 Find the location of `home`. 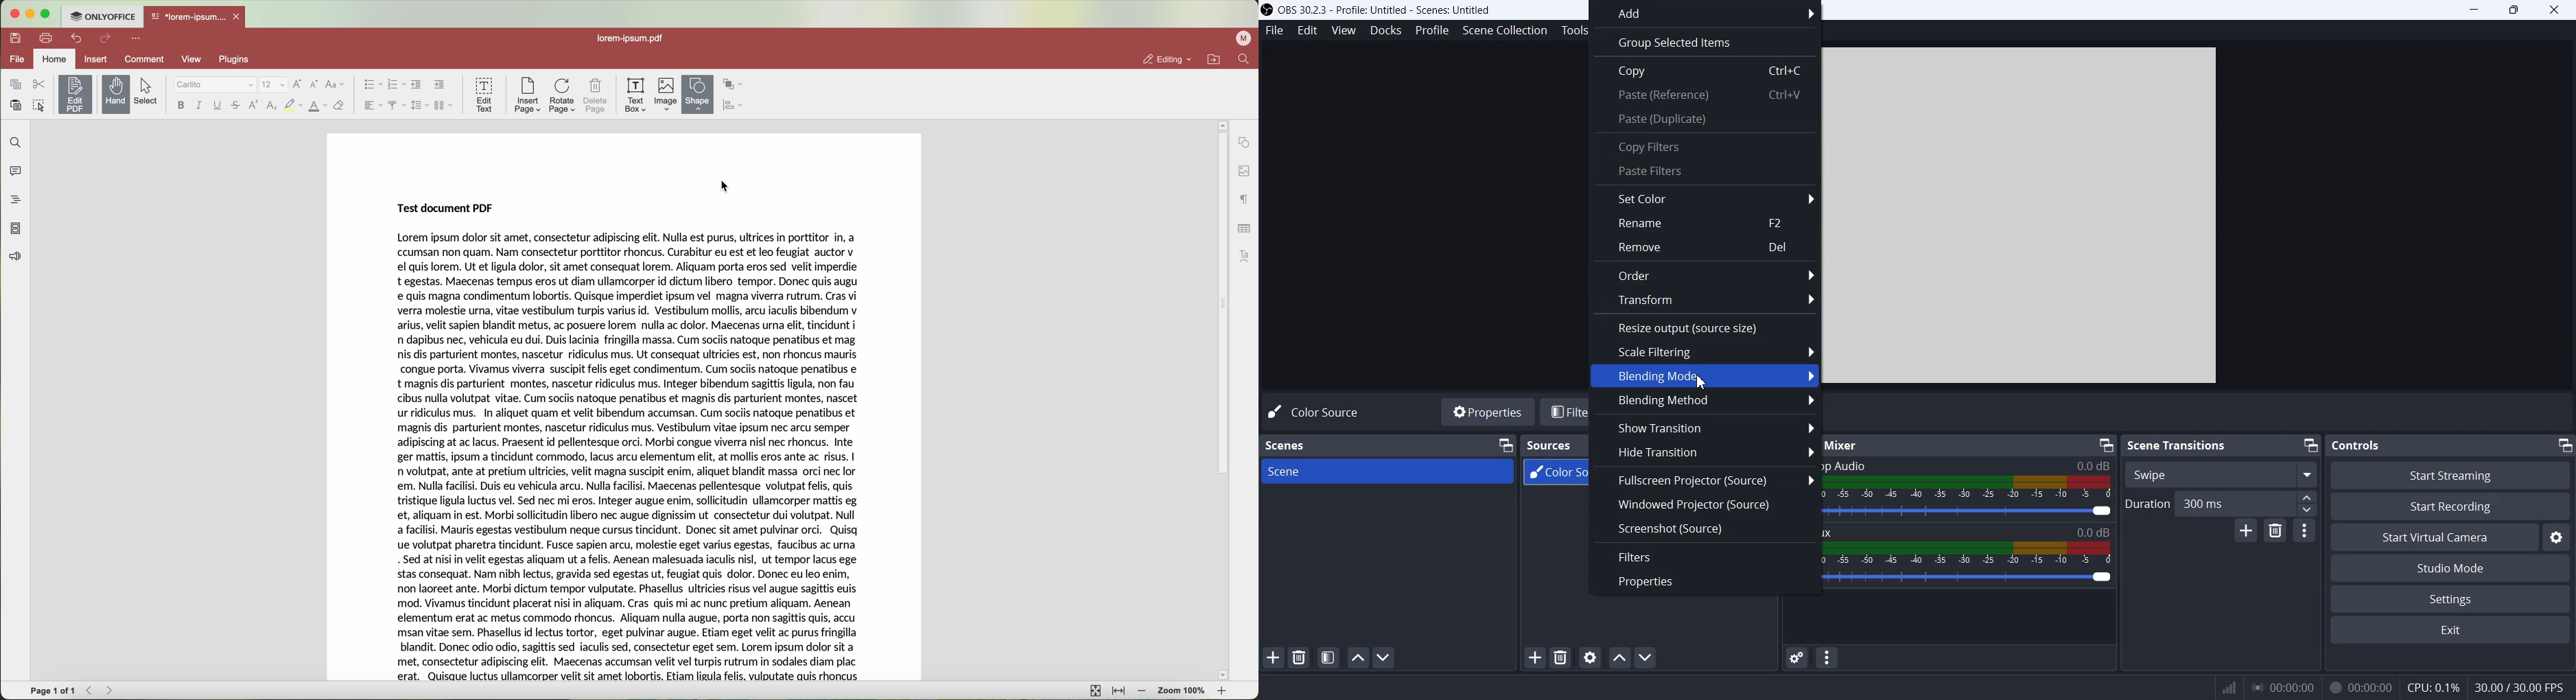

home is located at coordinates (56, 58).